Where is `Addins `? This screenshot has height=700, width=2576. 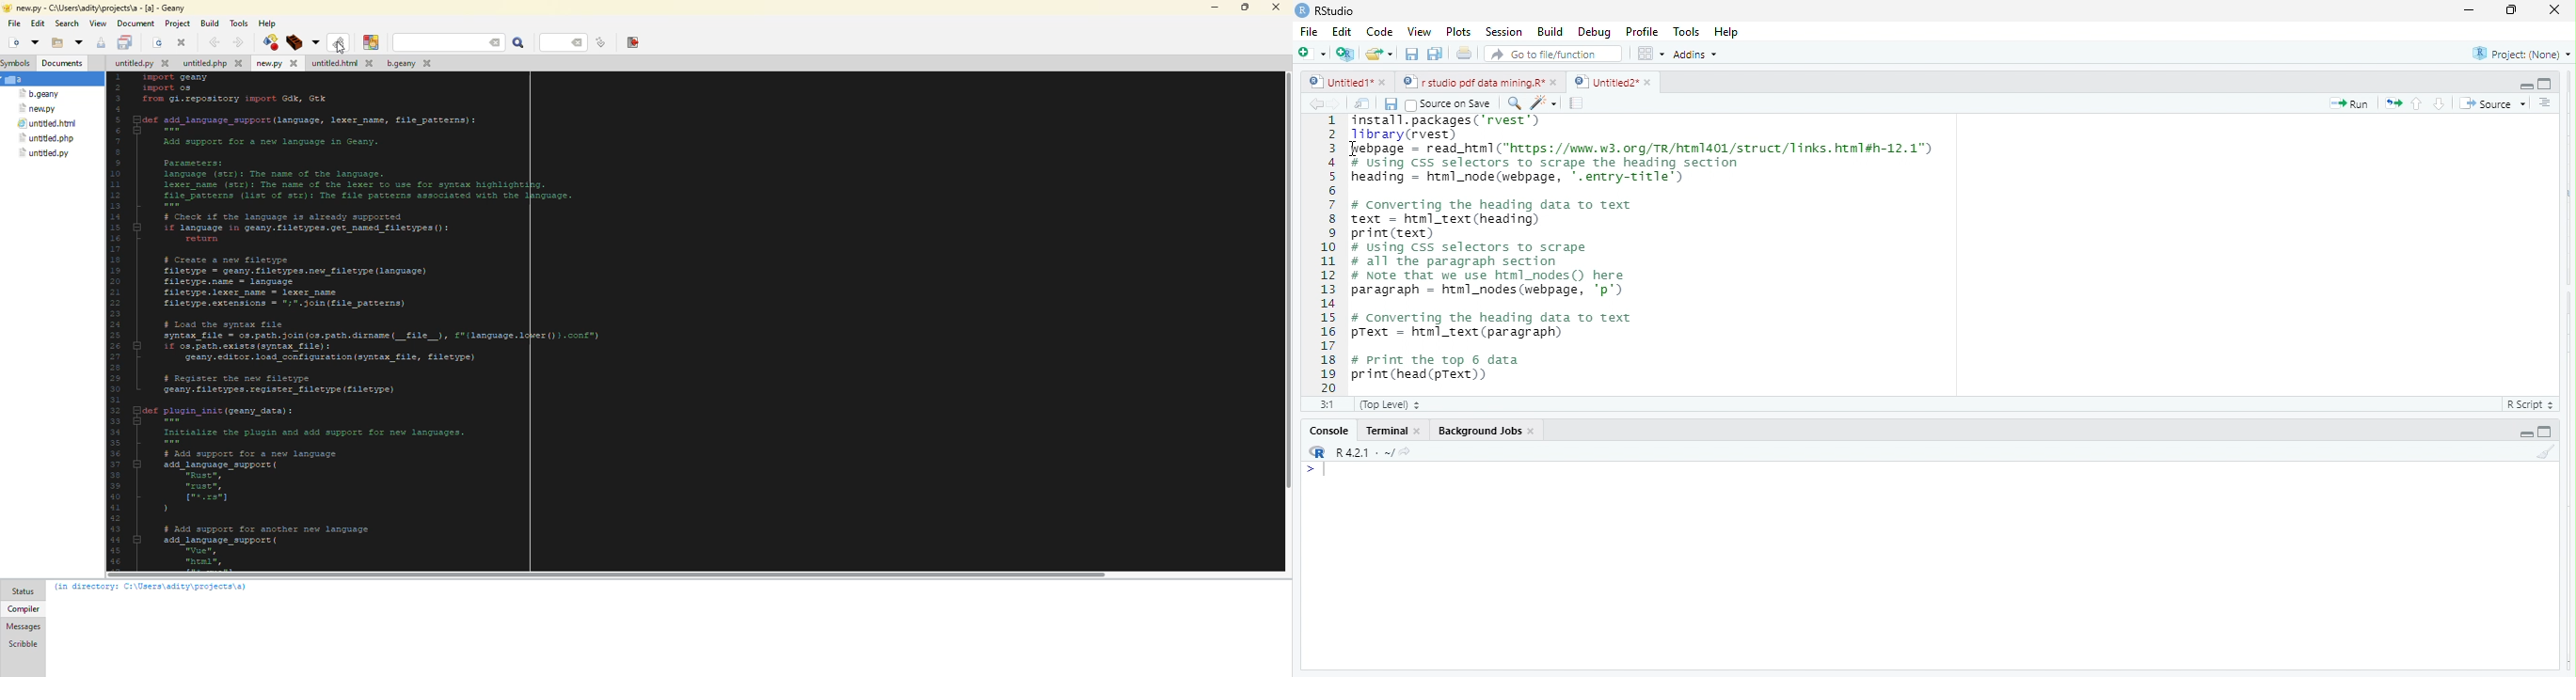 Addins  is located at coordinates (1699, 54).